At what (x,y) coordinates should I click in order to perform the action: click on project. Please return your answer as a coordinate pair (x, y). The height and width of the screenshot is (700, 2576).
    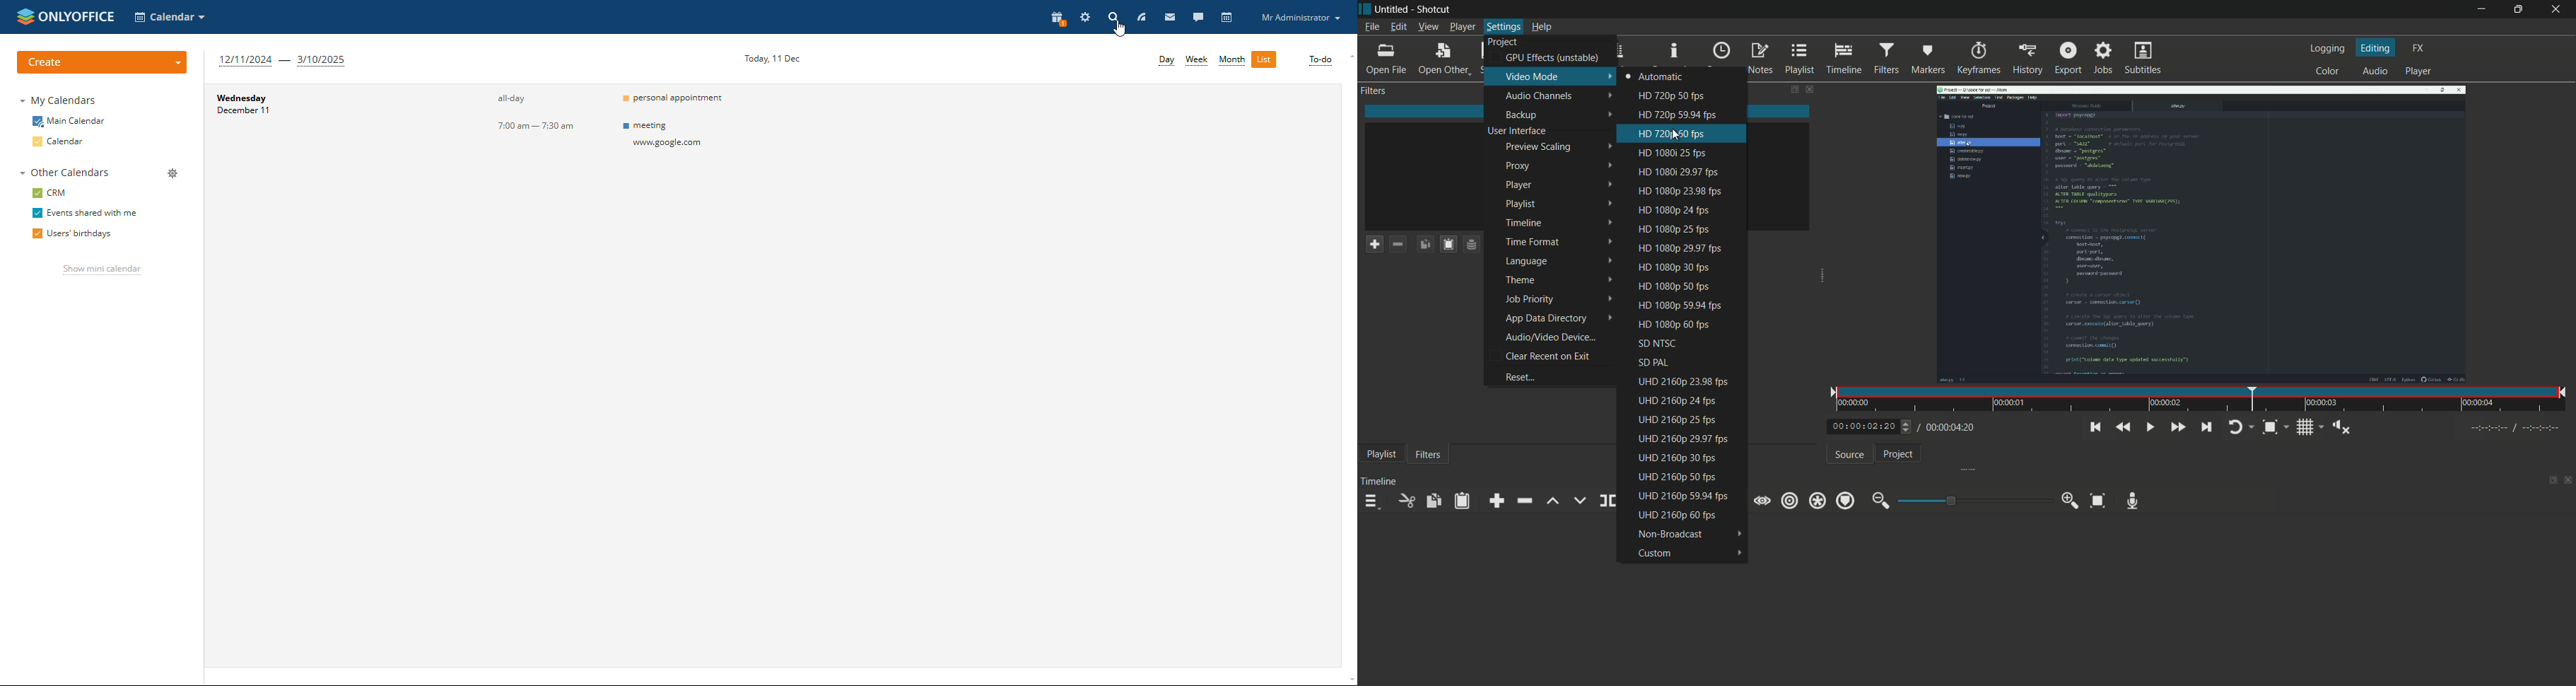
    Looking at the image, I should click on (1504, 43).